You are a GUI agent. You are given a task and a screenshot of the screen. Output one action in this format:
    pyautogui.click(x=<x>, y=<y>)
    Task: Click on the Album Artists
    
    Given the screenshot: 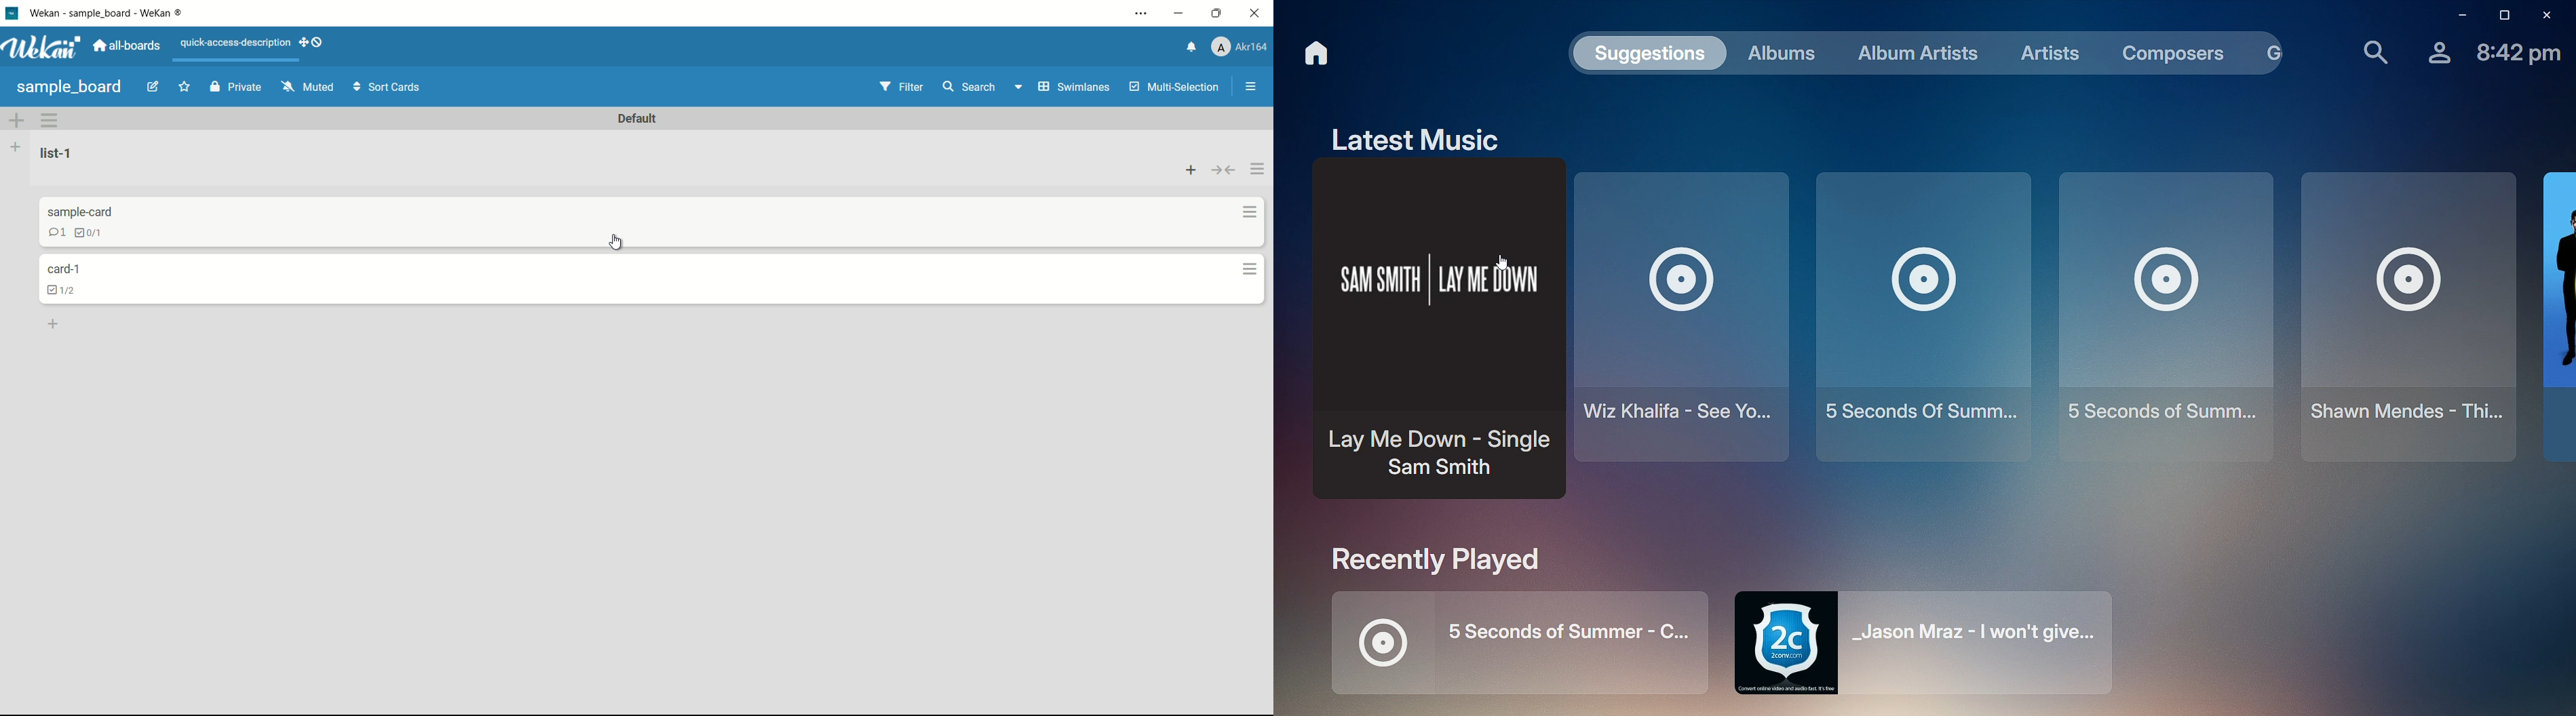 What is the action you would take?
    pyautogui.click(x=1915, y=52)
    